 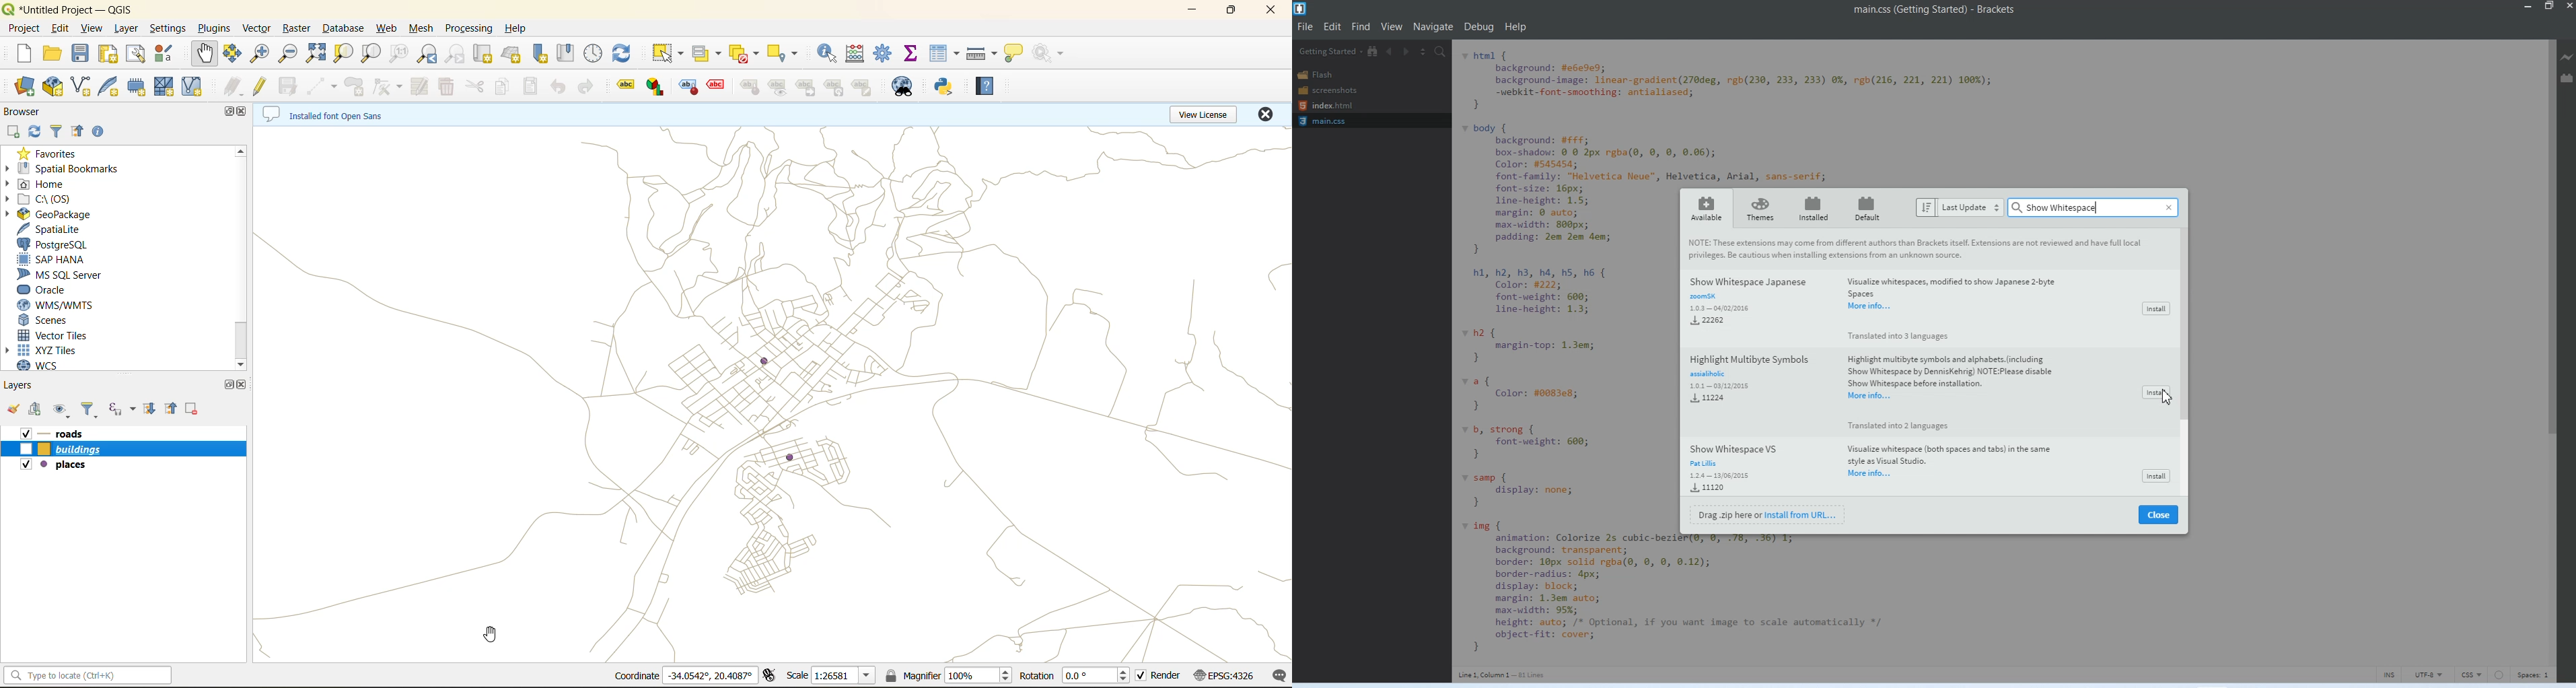 I want to click on Installed, so click(x=1811, y=208).